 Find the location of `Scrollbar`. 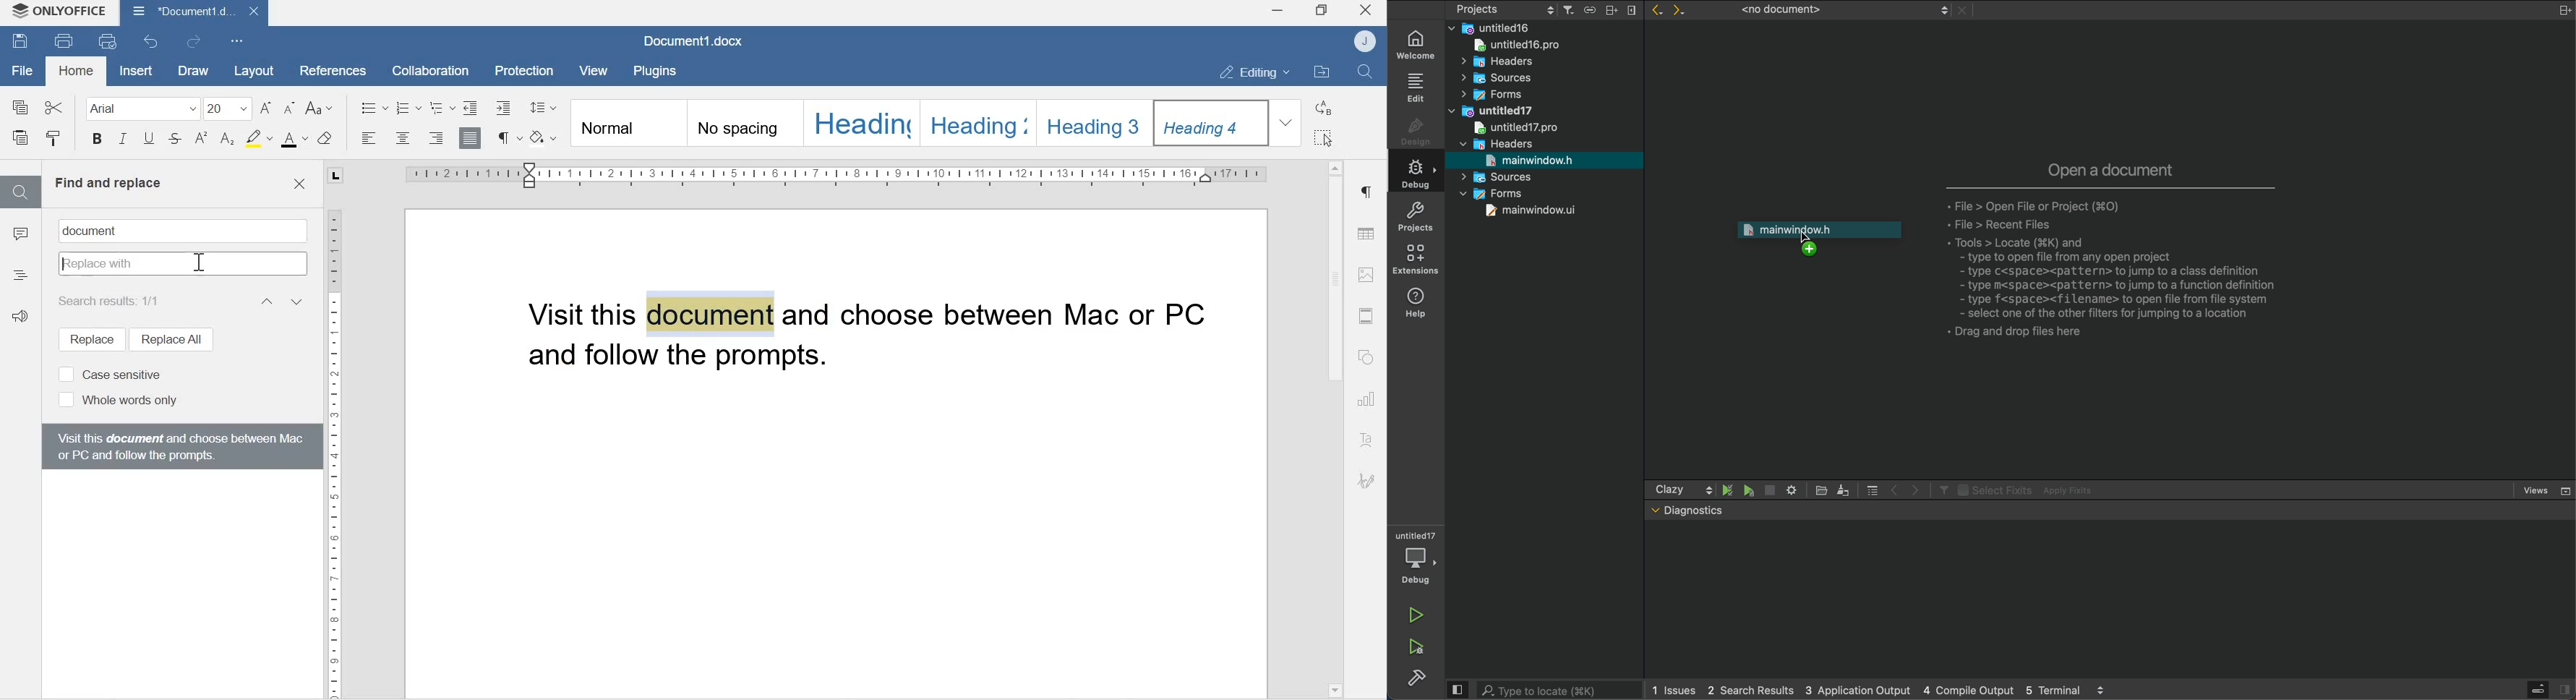

Scrollbar is located at coordinates (1333, 281).